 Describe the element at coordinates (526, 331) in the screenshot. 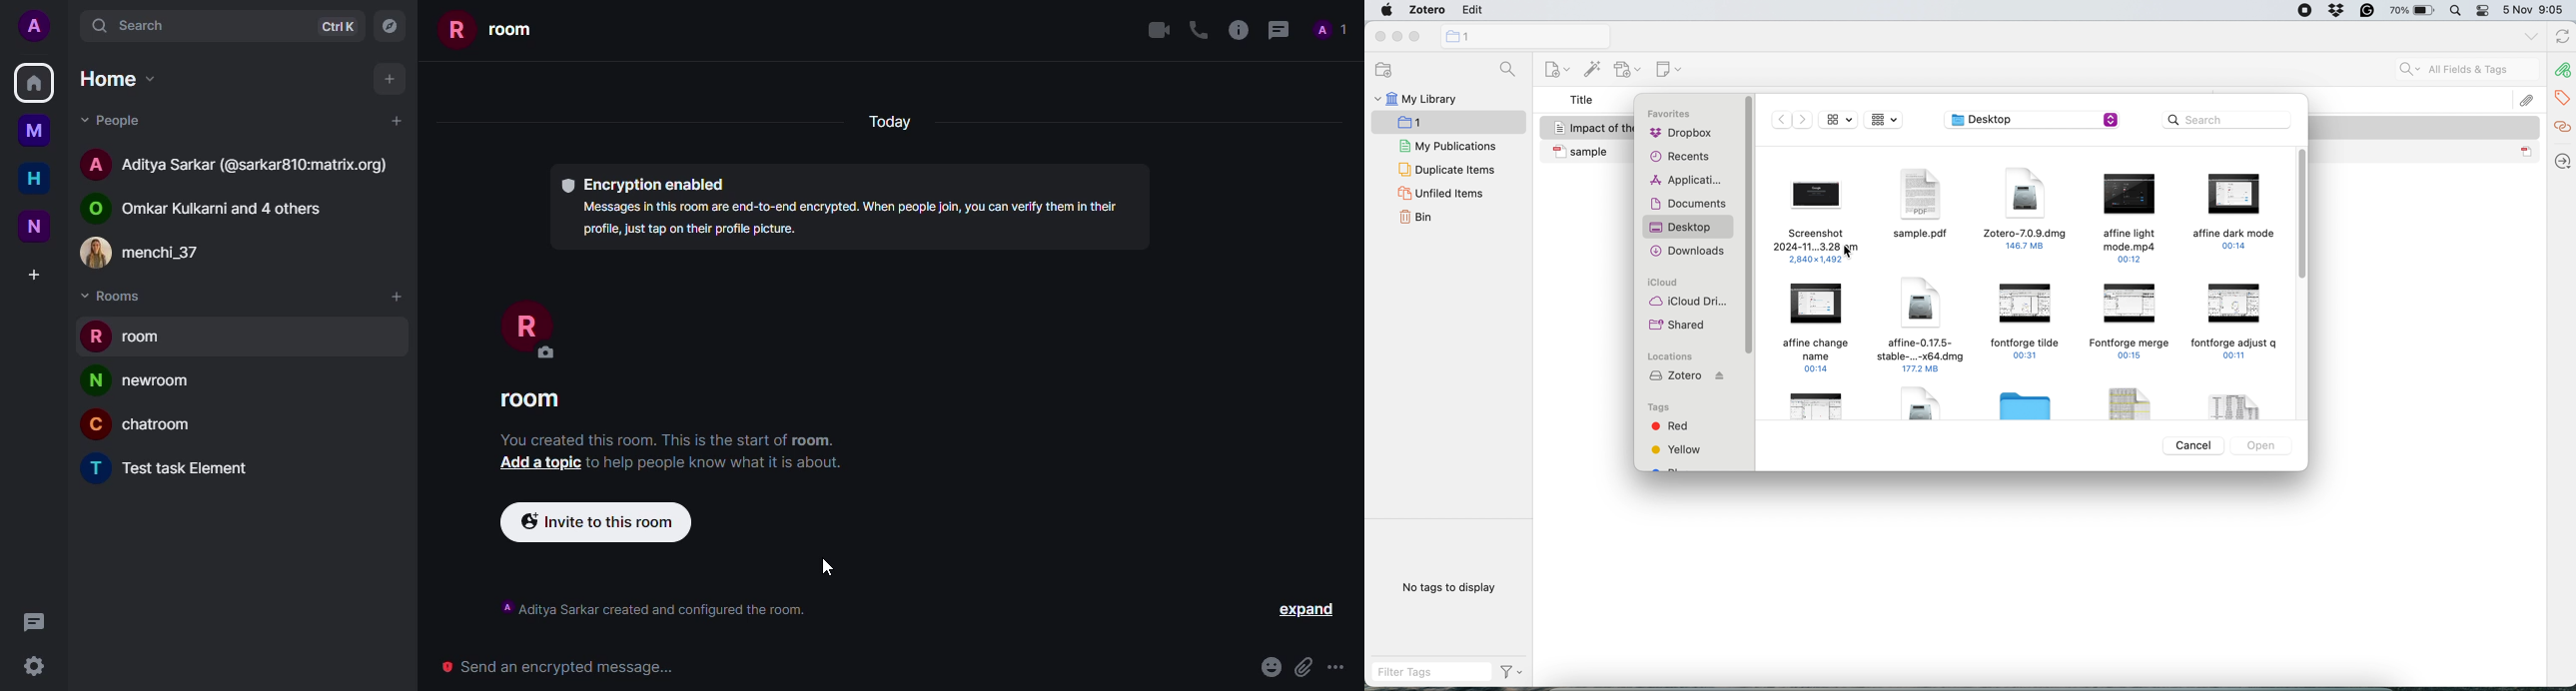

I see `profile ` at that location.